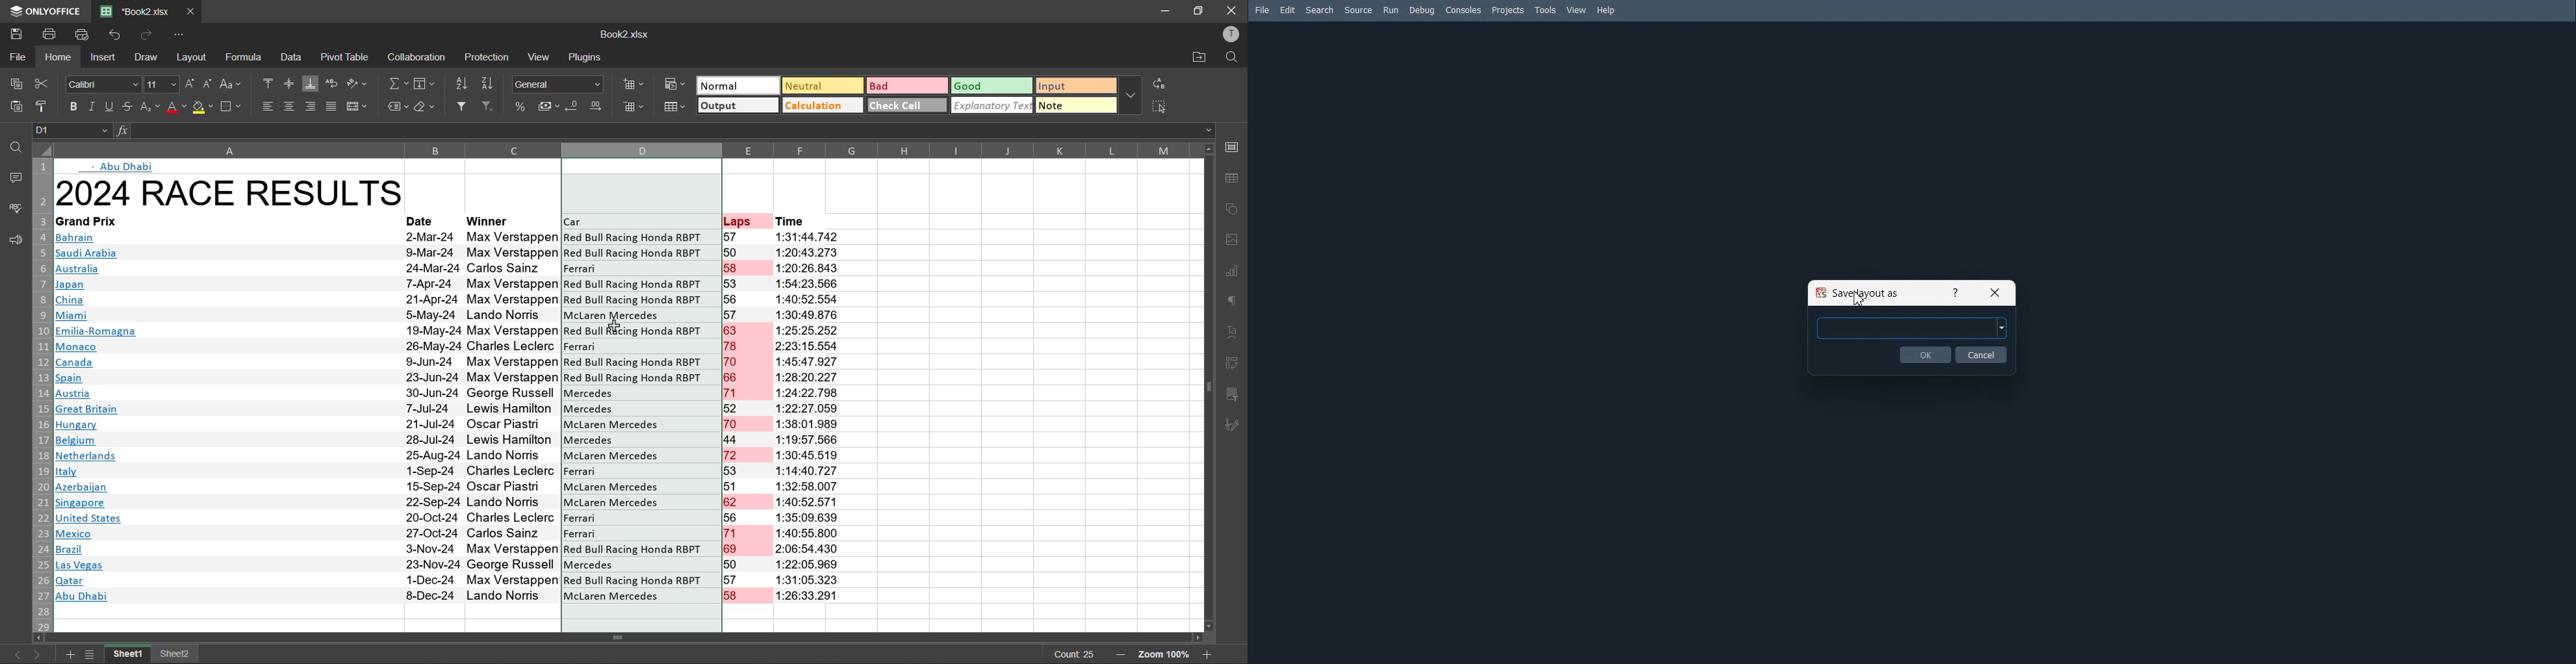  Describe the element at coordinates (1236, 211) in the screenshot. I see `shapes` at that location.